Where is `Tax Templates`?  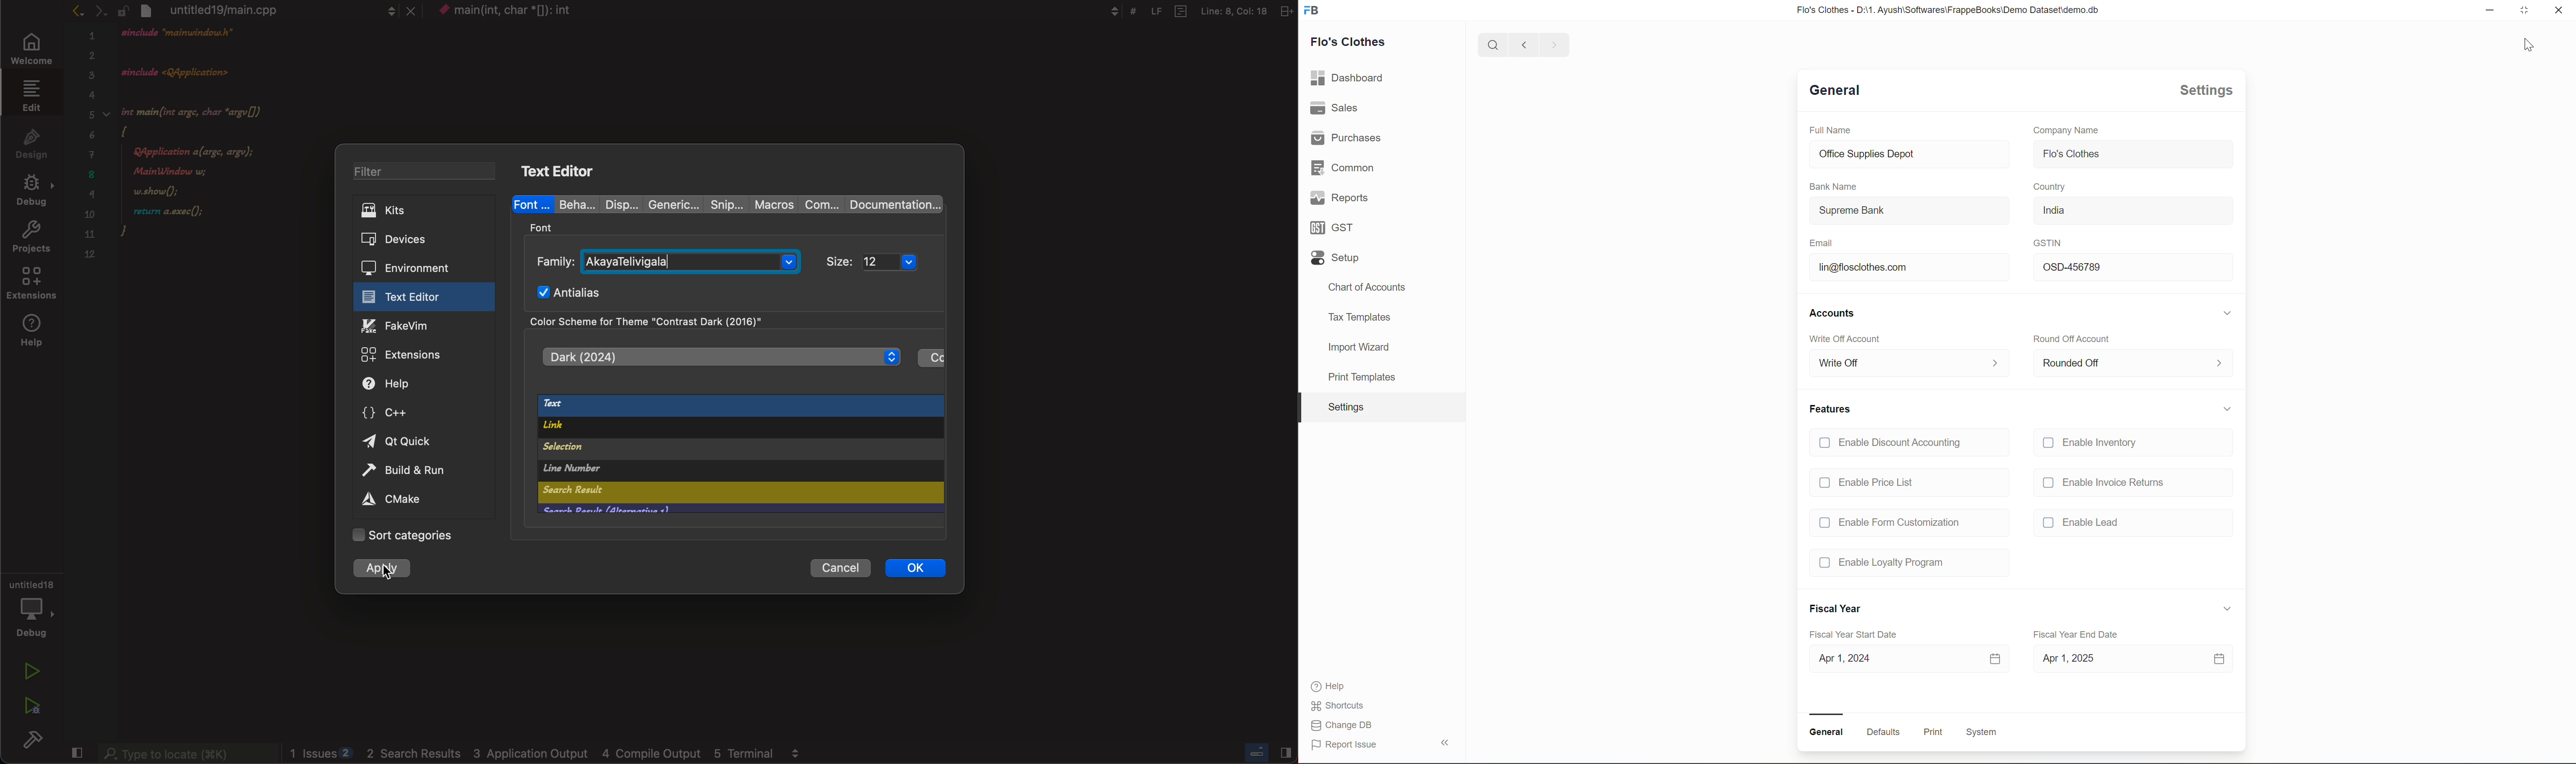 Tax Templates is located at coordinates (1359, 319).